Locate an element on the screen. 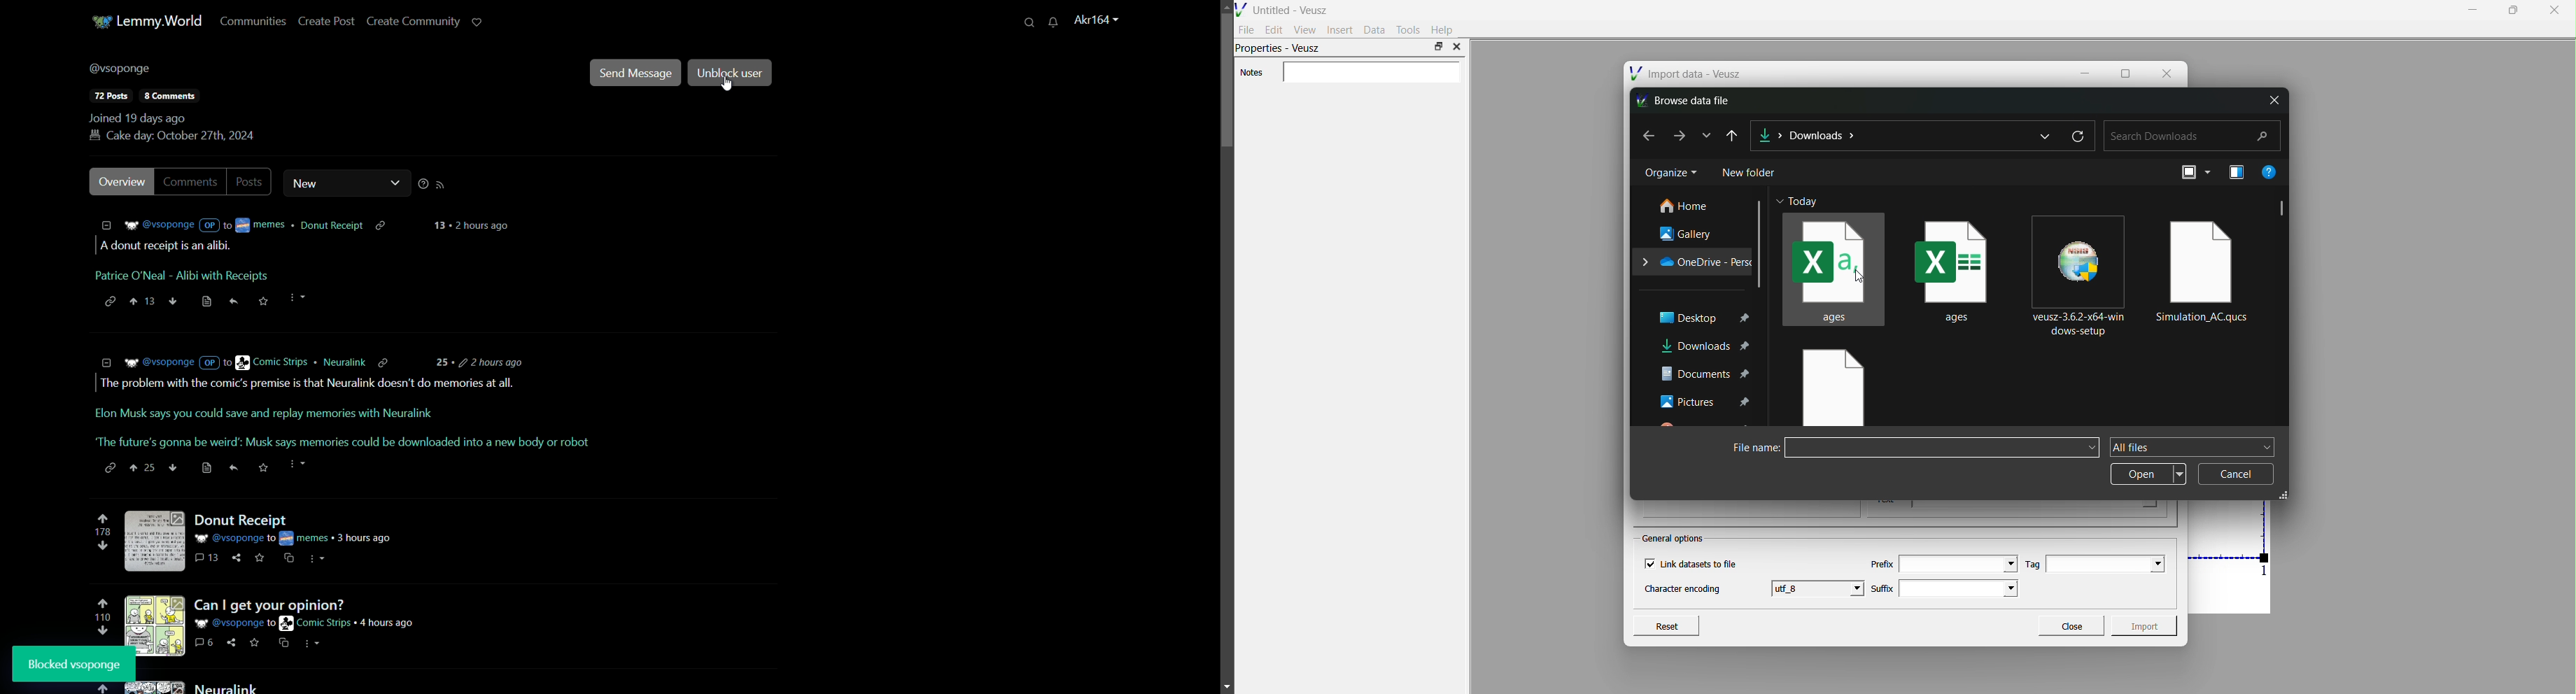  Open is located at coordinates (2148, 474).